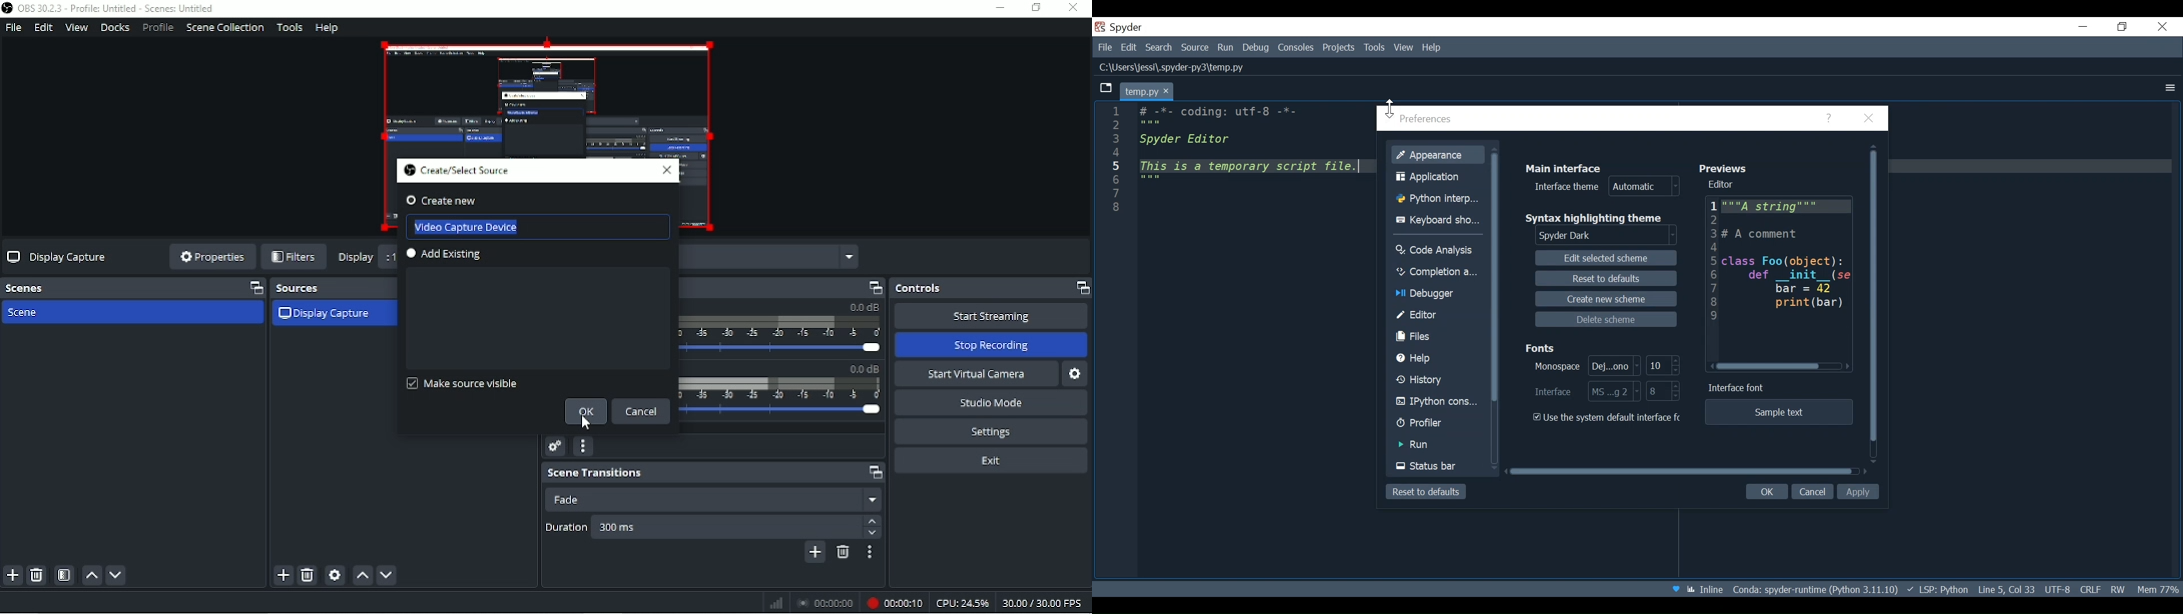 The width and height of the screenshot is (2184, 616). I want to click on Scene collection, so click(225, 27).